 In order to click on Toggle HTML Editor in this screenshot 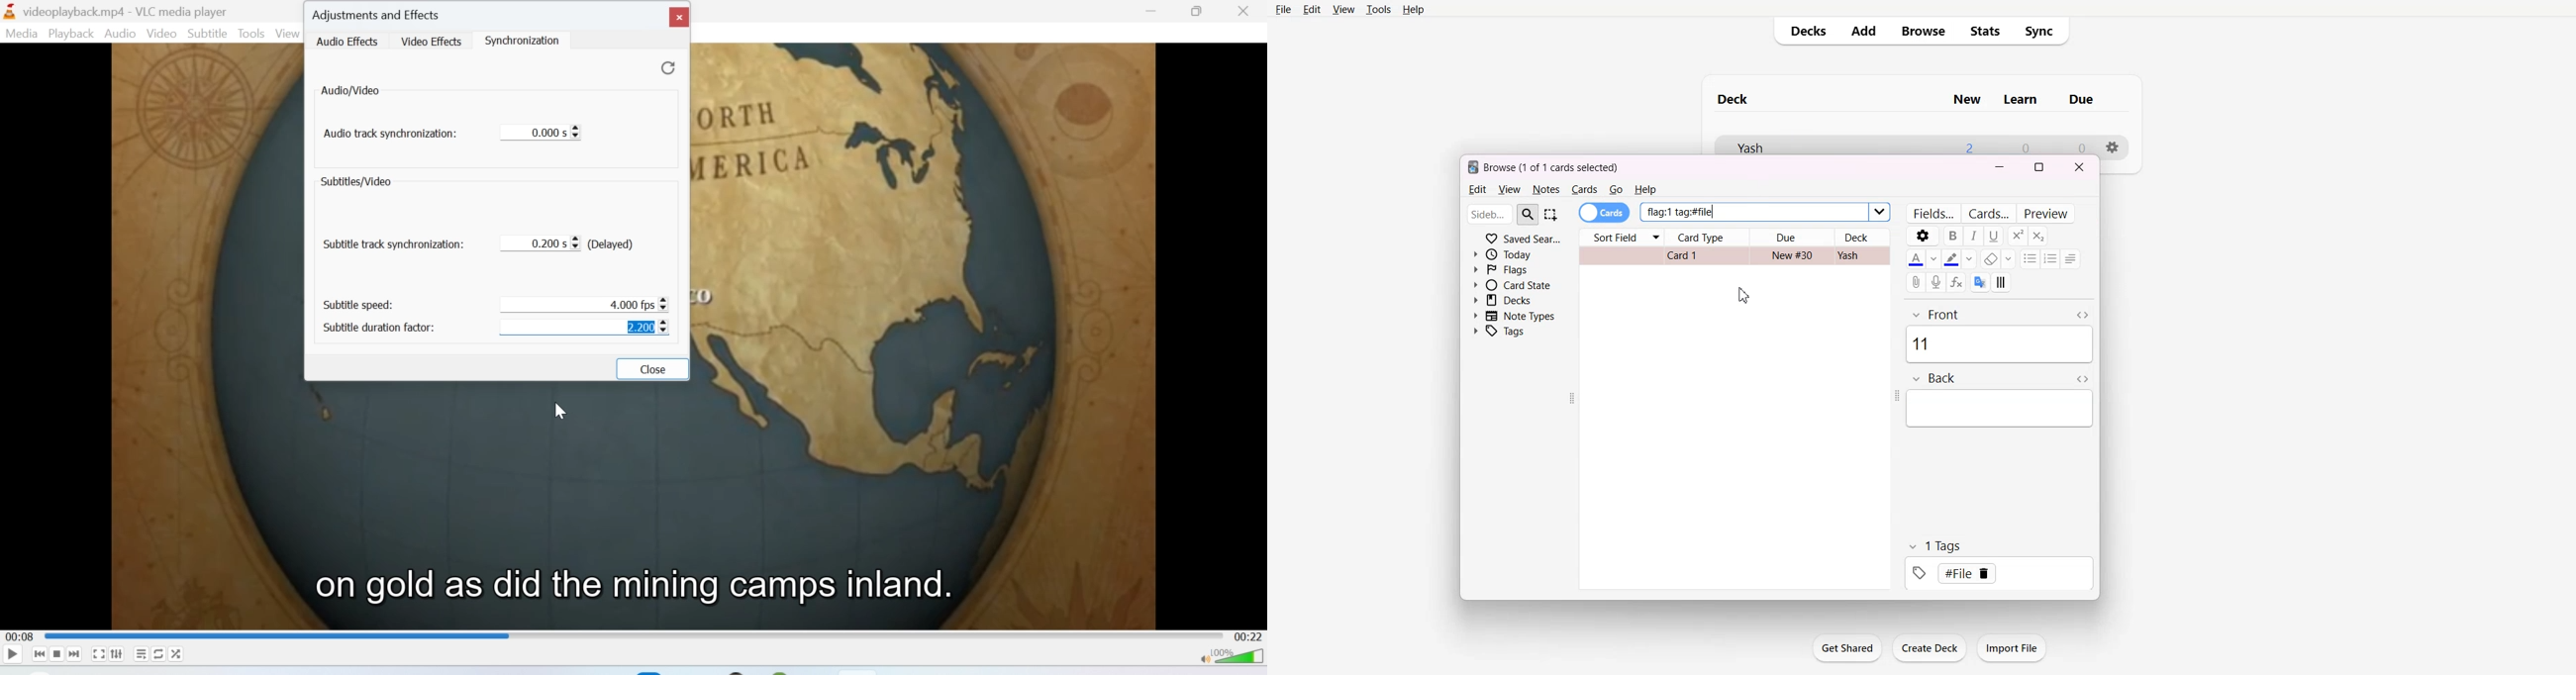, I will do `click(2078, 380)`.